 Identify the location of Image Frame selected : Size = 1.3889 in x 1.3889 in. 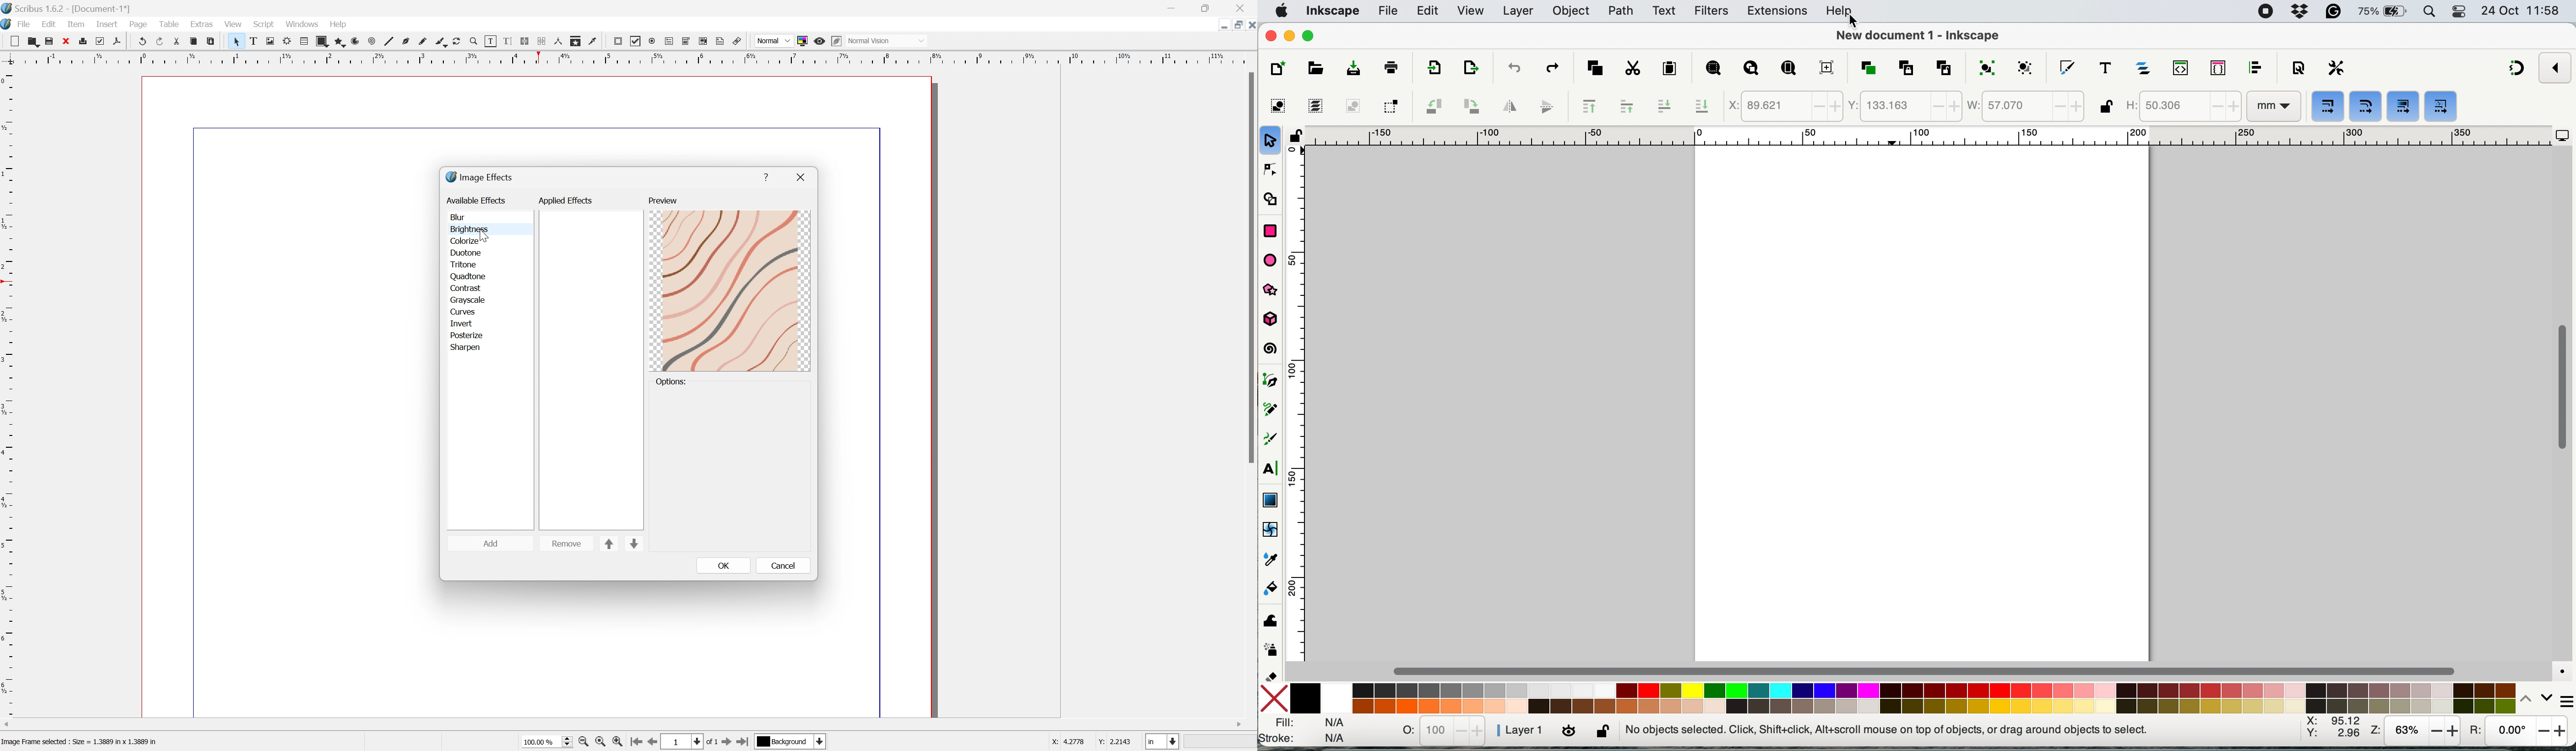
(80, 743).